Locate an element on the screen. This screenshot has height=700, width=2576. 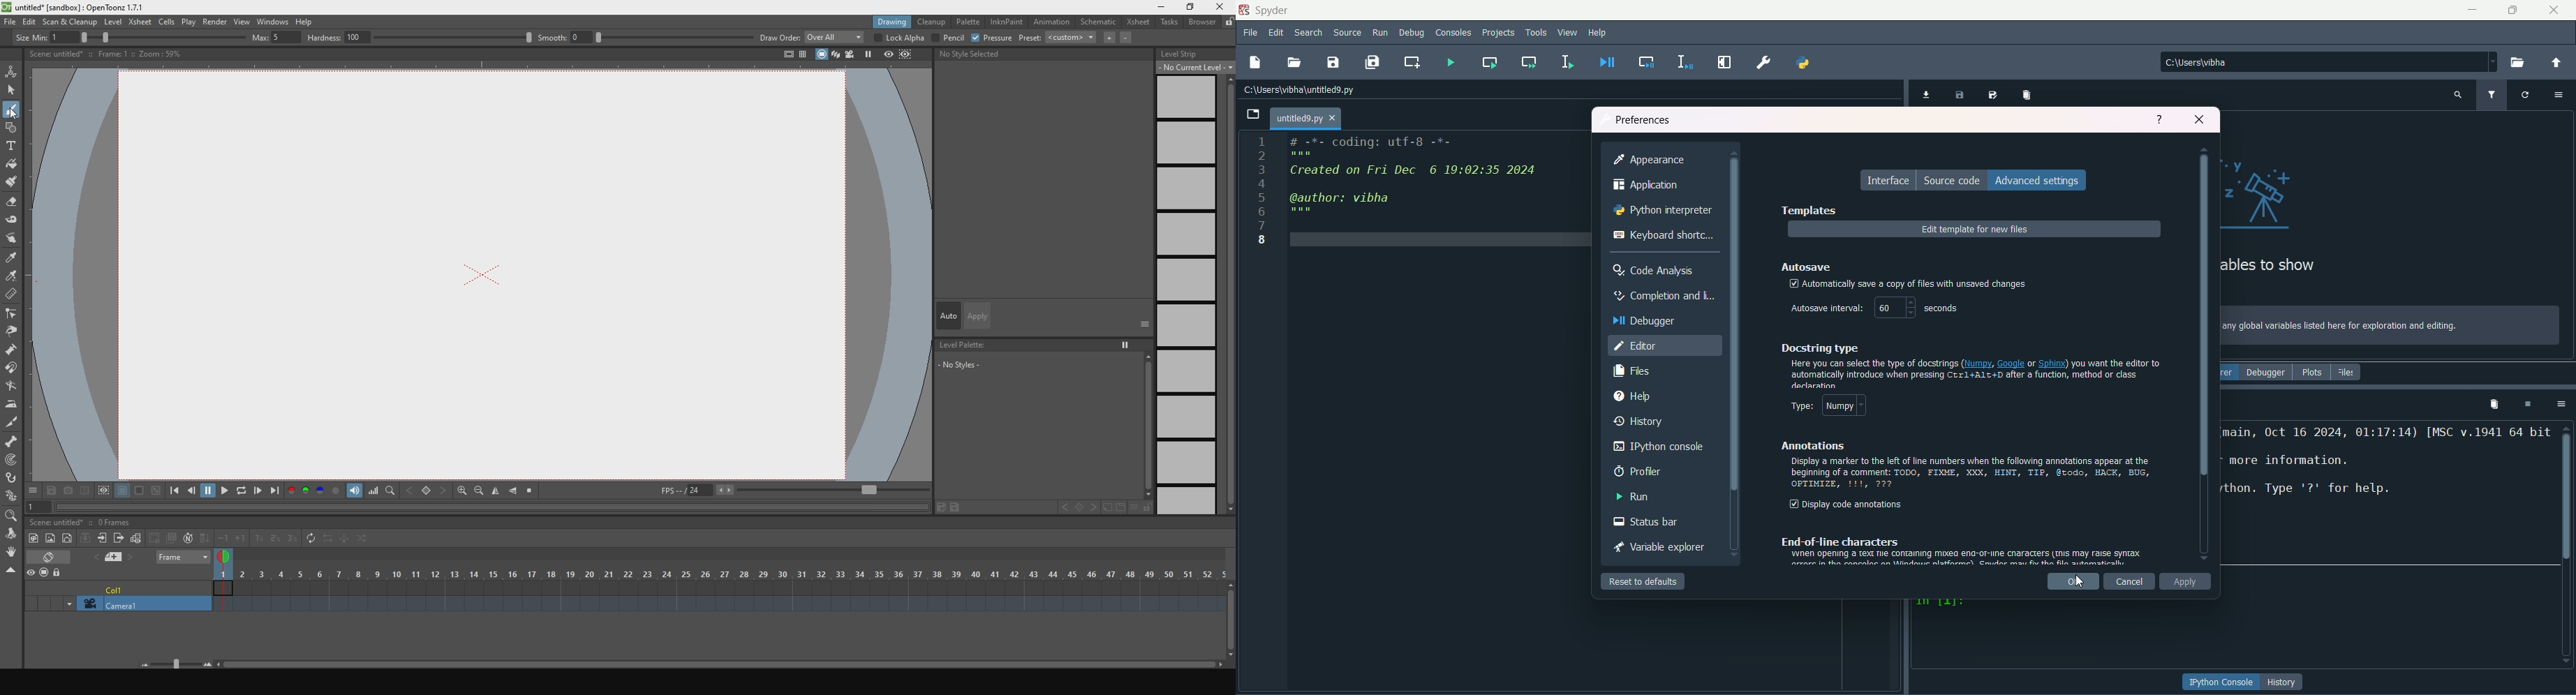
save all is located at coordinates (1372, 62).